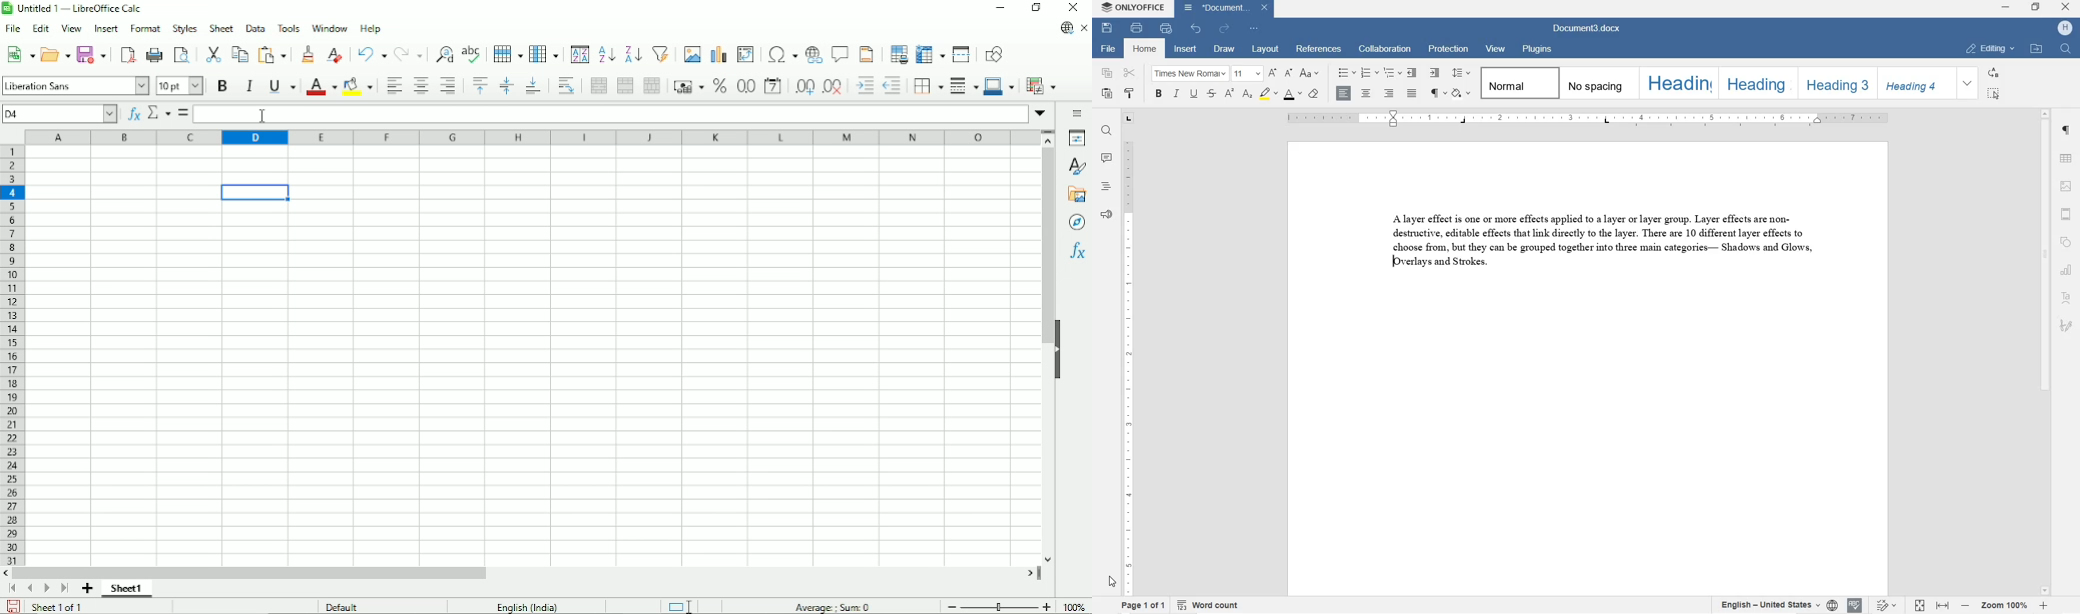  I want to click on DECREASE INDENT, so click(1413, 74).